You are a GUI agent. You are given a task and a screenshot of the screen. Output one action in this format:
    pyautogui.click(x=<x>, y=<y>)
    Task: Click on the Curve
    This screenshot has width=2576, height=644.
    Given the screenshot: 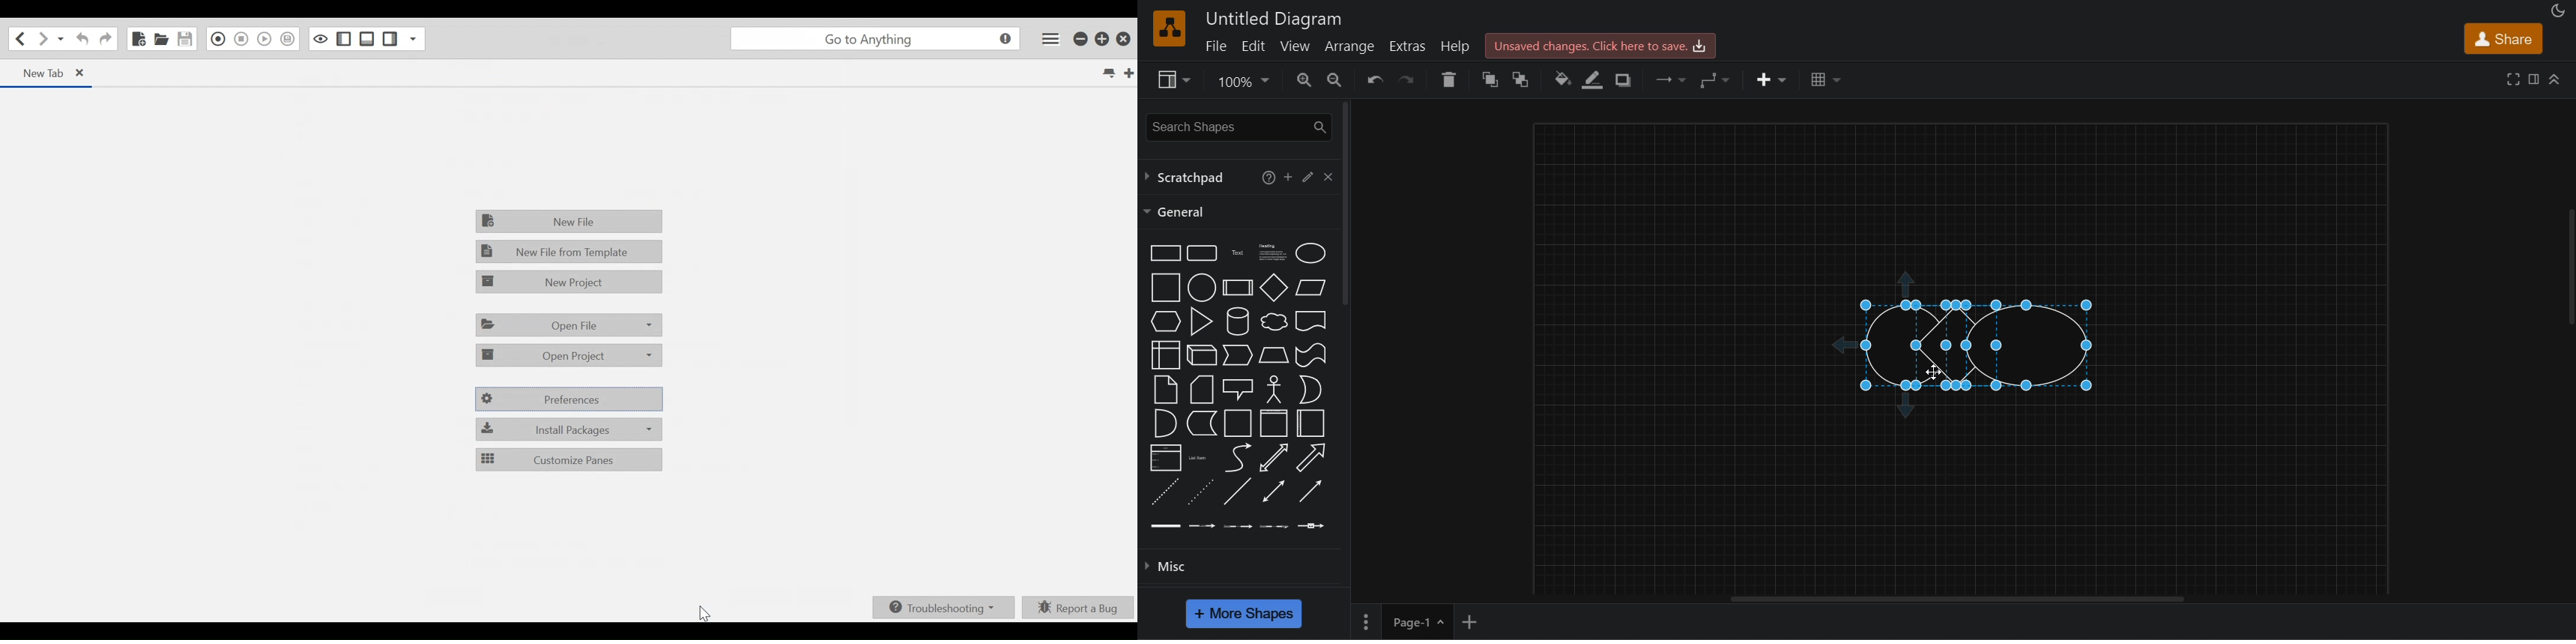 What is the action you would take?
    pyautogui.click(x=1238, y=457)
    